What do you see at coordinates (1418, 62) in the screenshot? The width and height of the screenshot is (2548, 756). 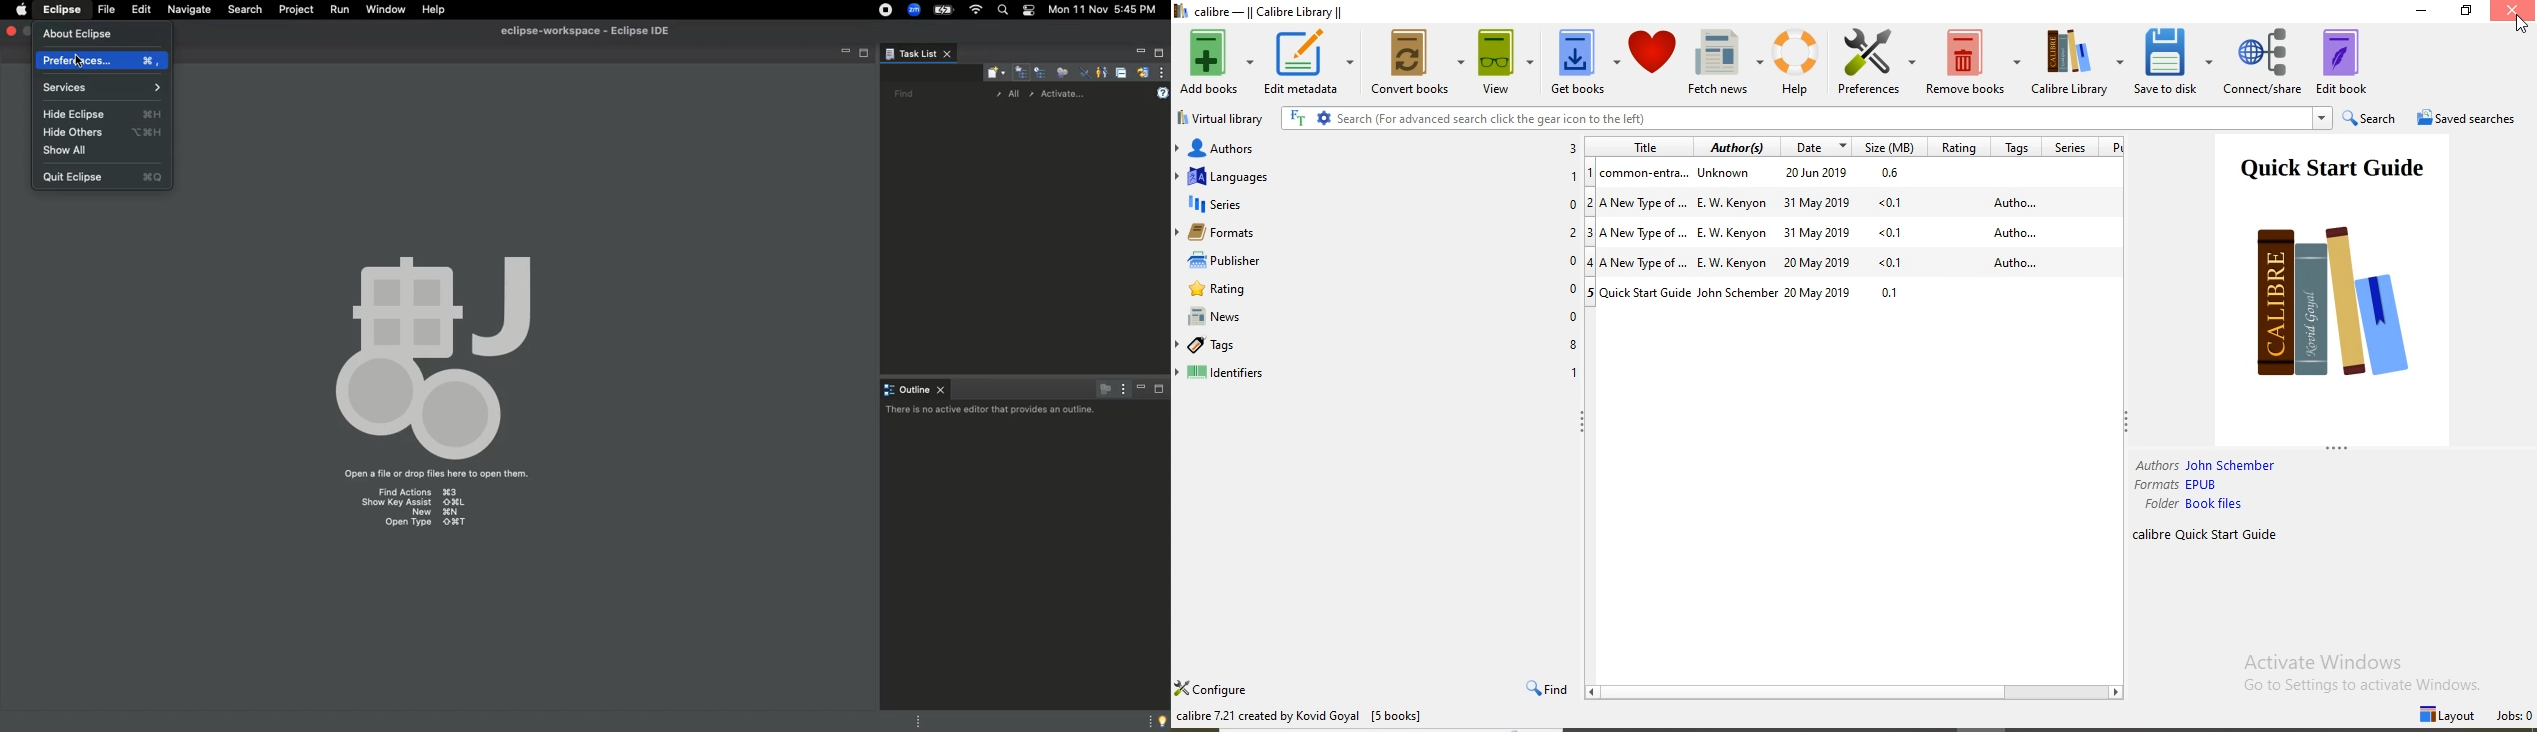 I see `Convert books` at bounding box center [1418, 62].